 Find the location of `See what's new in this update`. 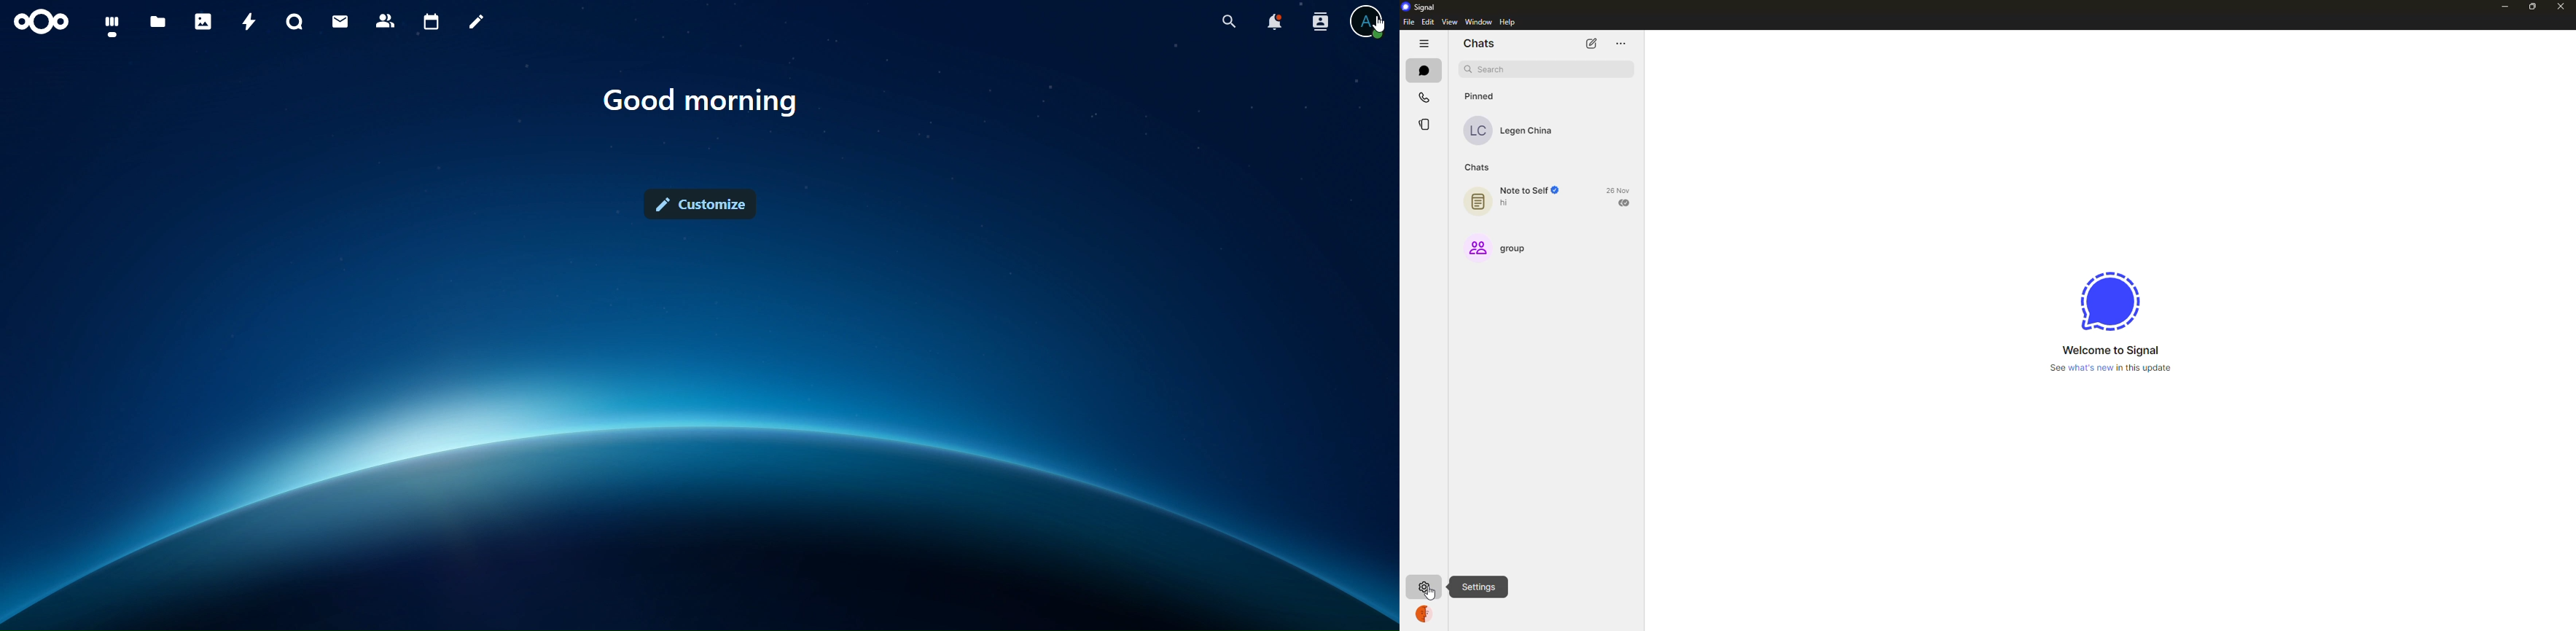

See what's new in this update is located at coordinates (2109, 369).